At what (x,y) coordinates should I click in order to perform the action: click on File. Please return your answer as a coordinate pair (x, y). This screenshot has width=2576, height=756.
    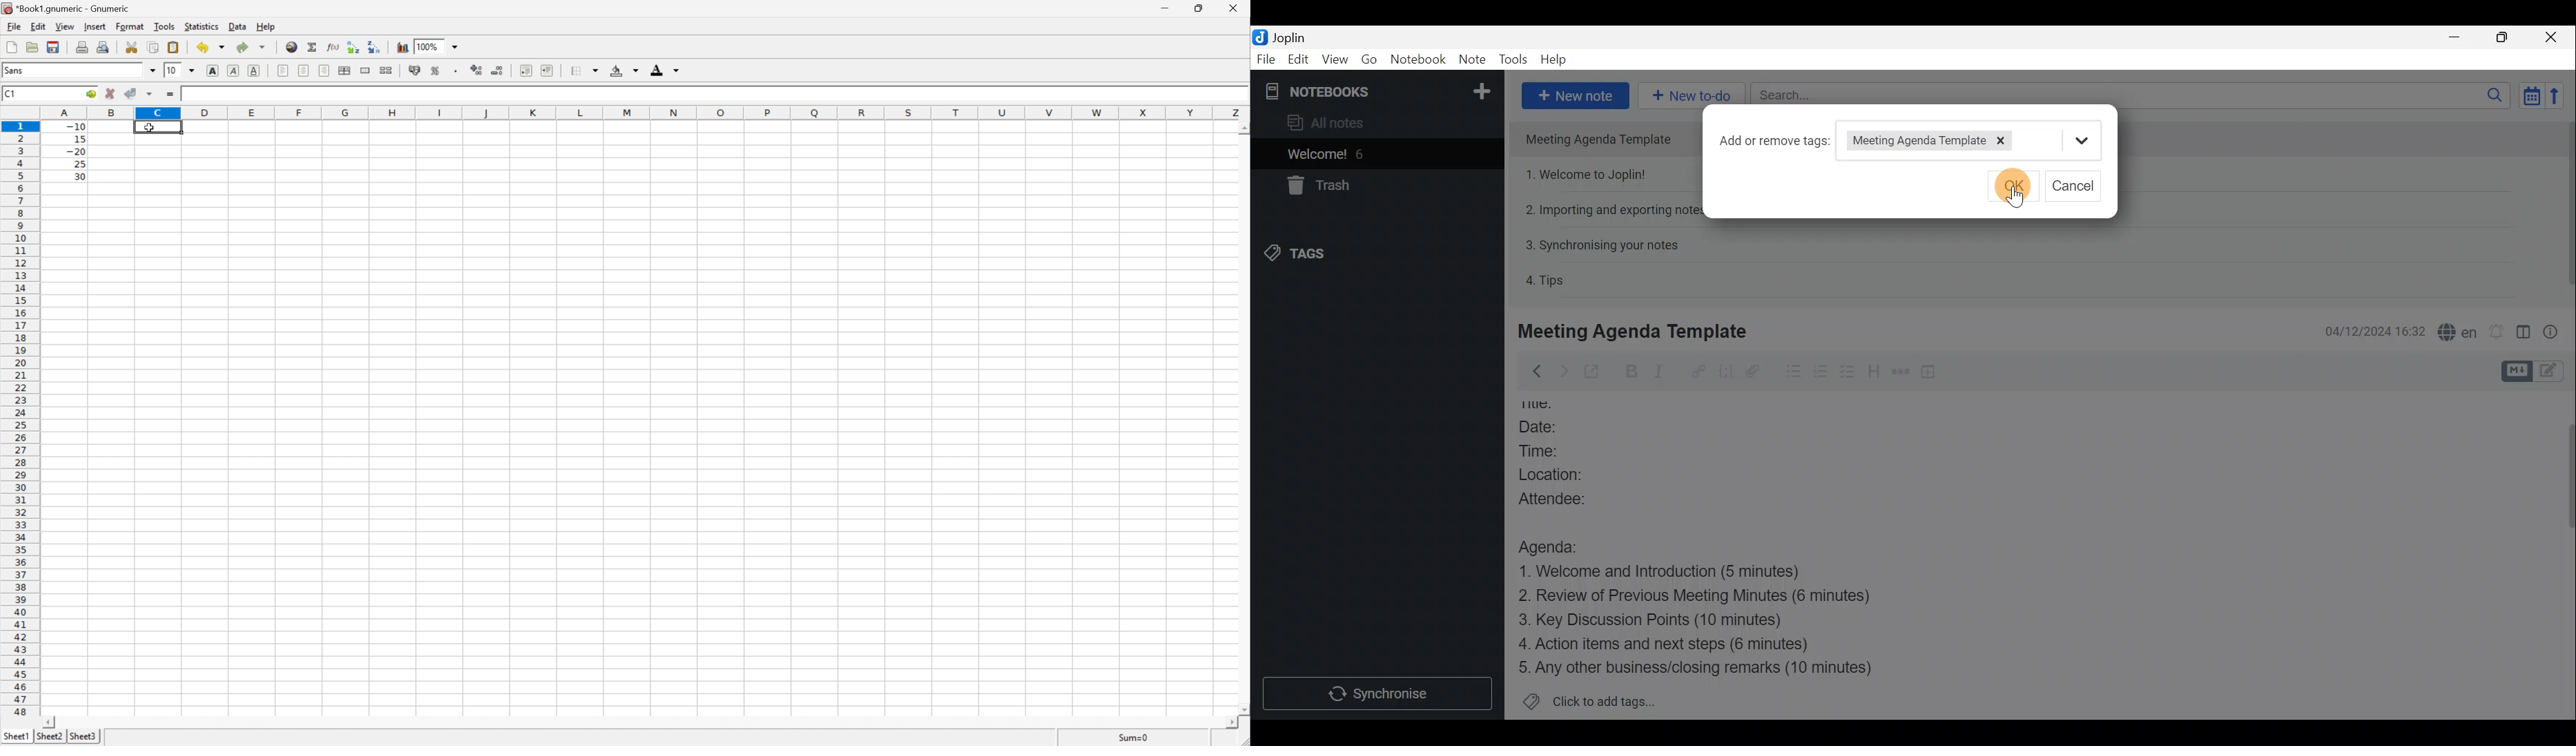
    Looking at the image, I should click on (11, 47).